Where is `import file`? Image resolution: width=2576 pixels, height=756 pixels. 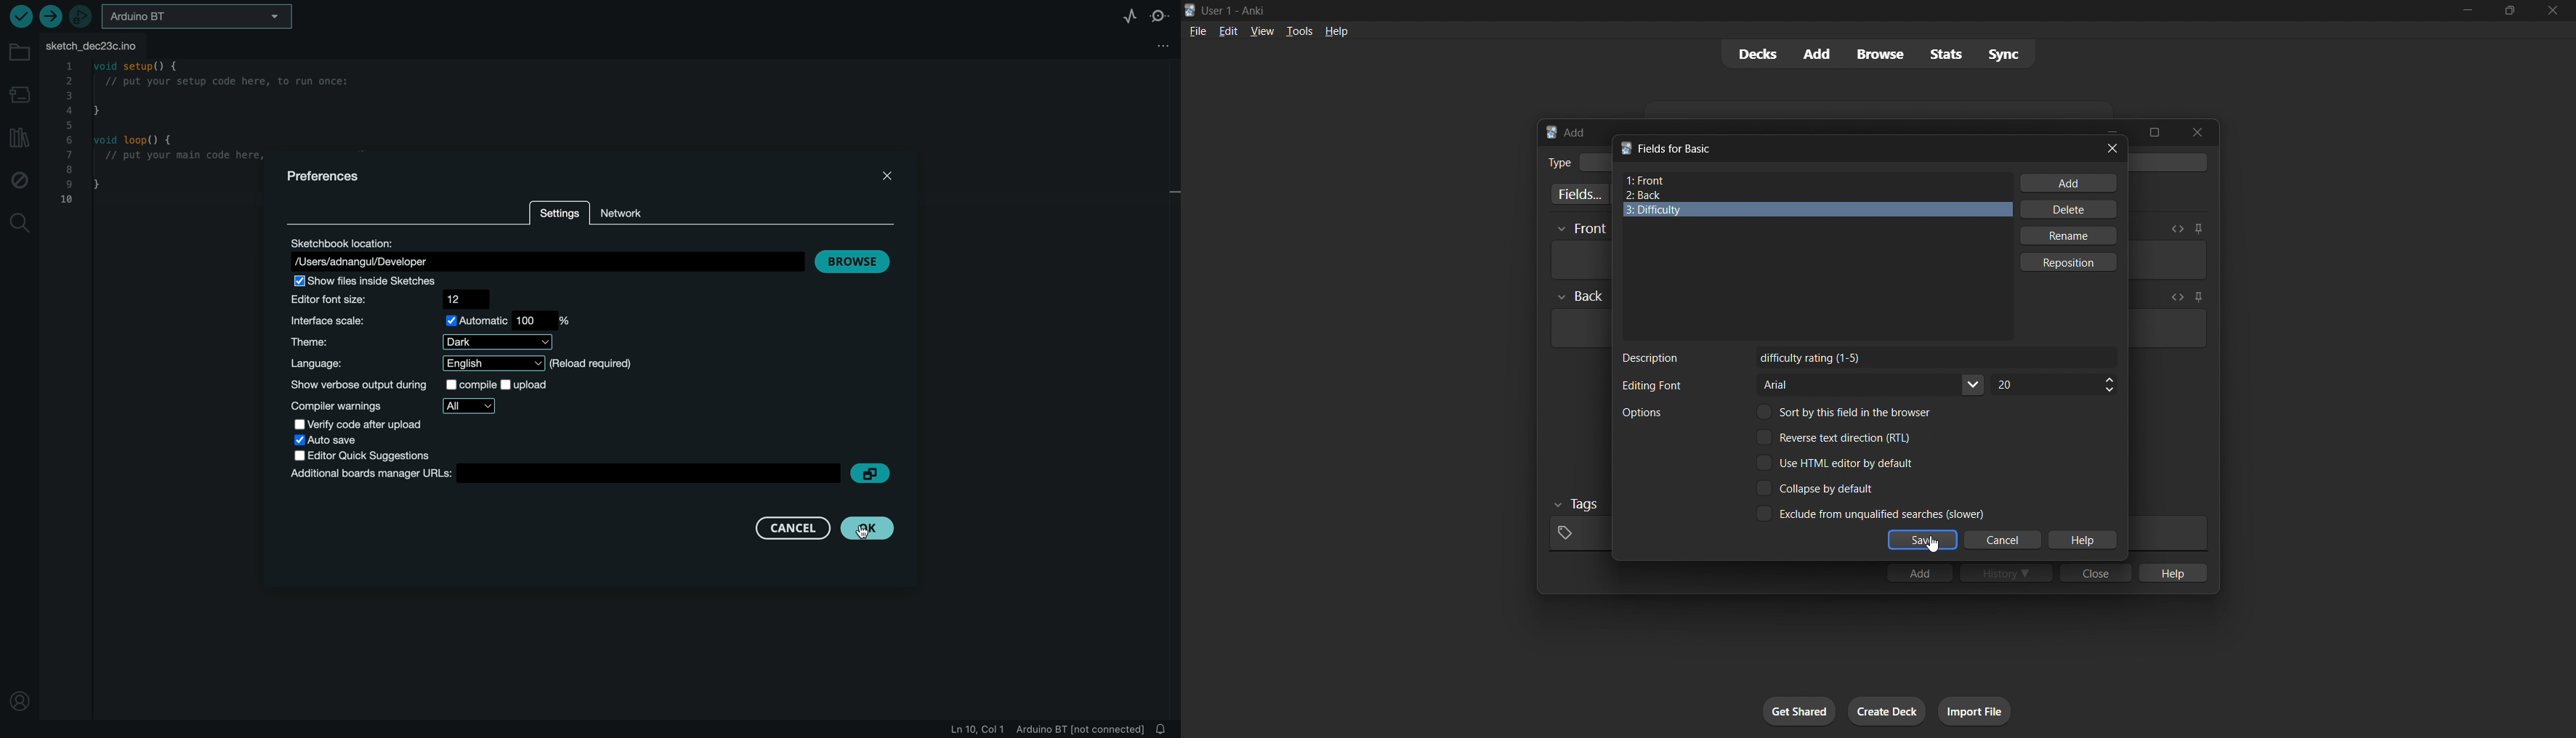
import file is located at coordinates (1974, 711).